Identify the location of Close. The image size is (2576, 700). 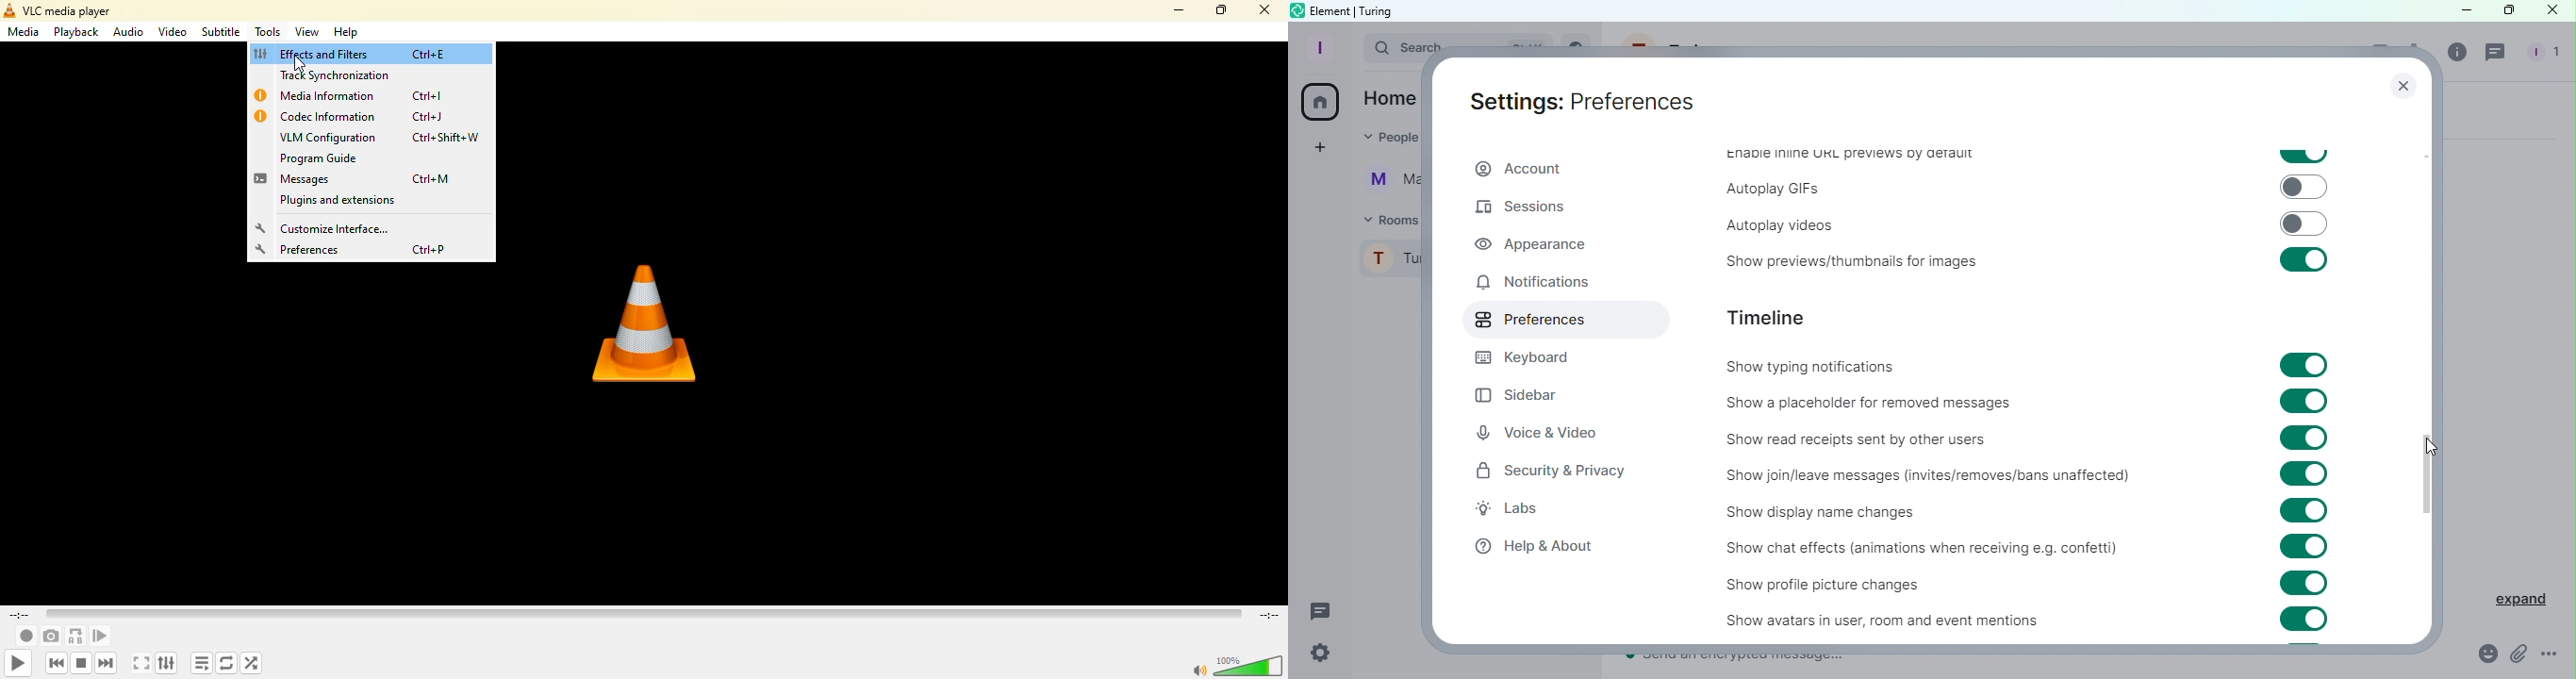
(2400, 89).